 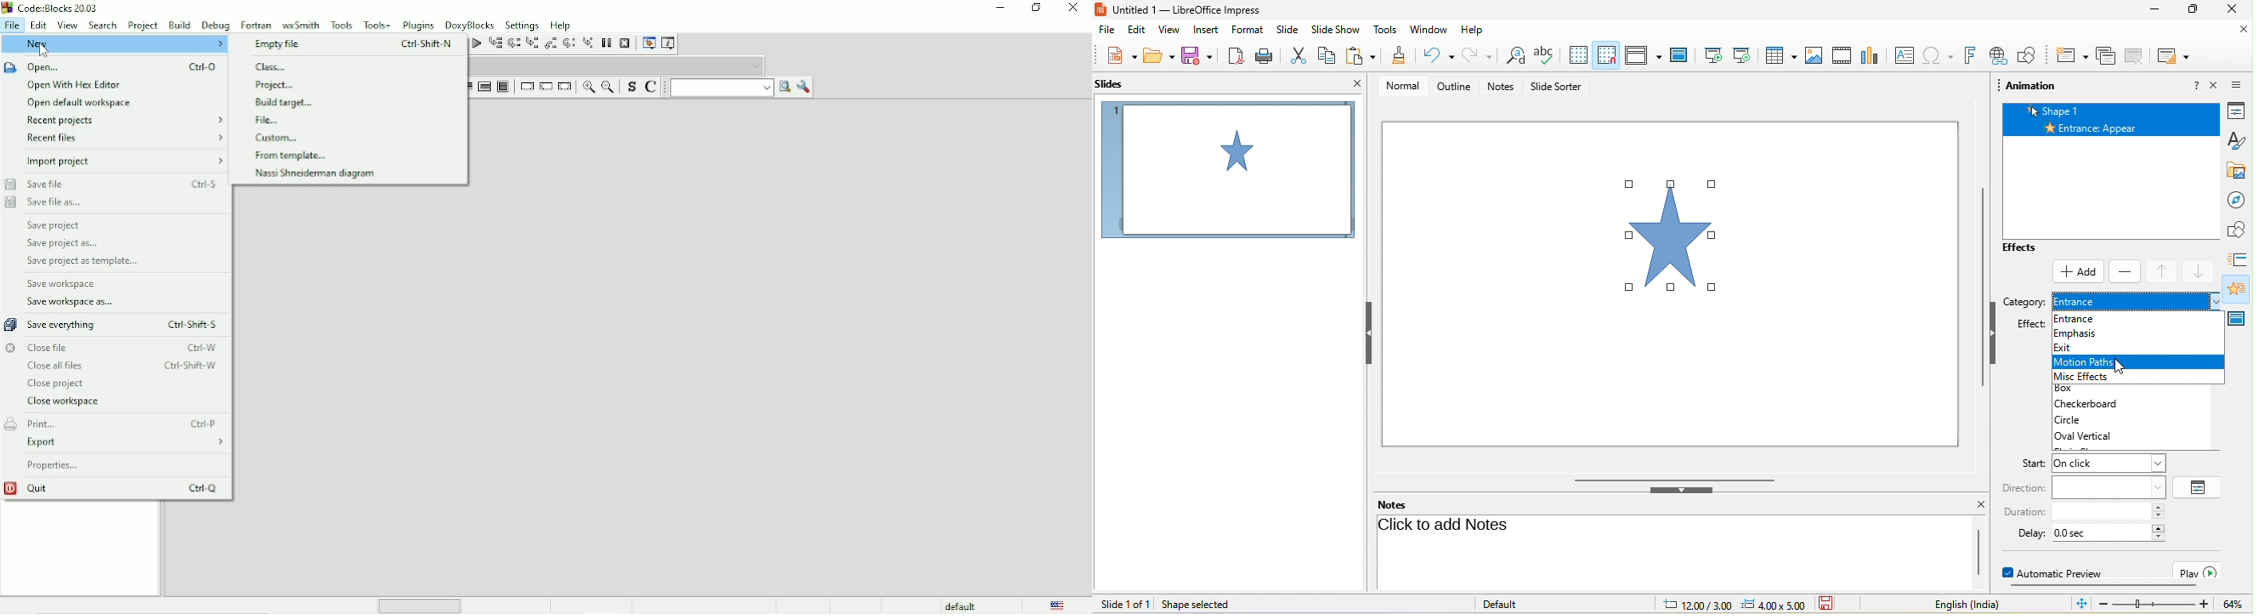 What do you see at coordinates (1563, 88) in the screenshot?
I see `slide sorter` at bounding box center [1563, 88].